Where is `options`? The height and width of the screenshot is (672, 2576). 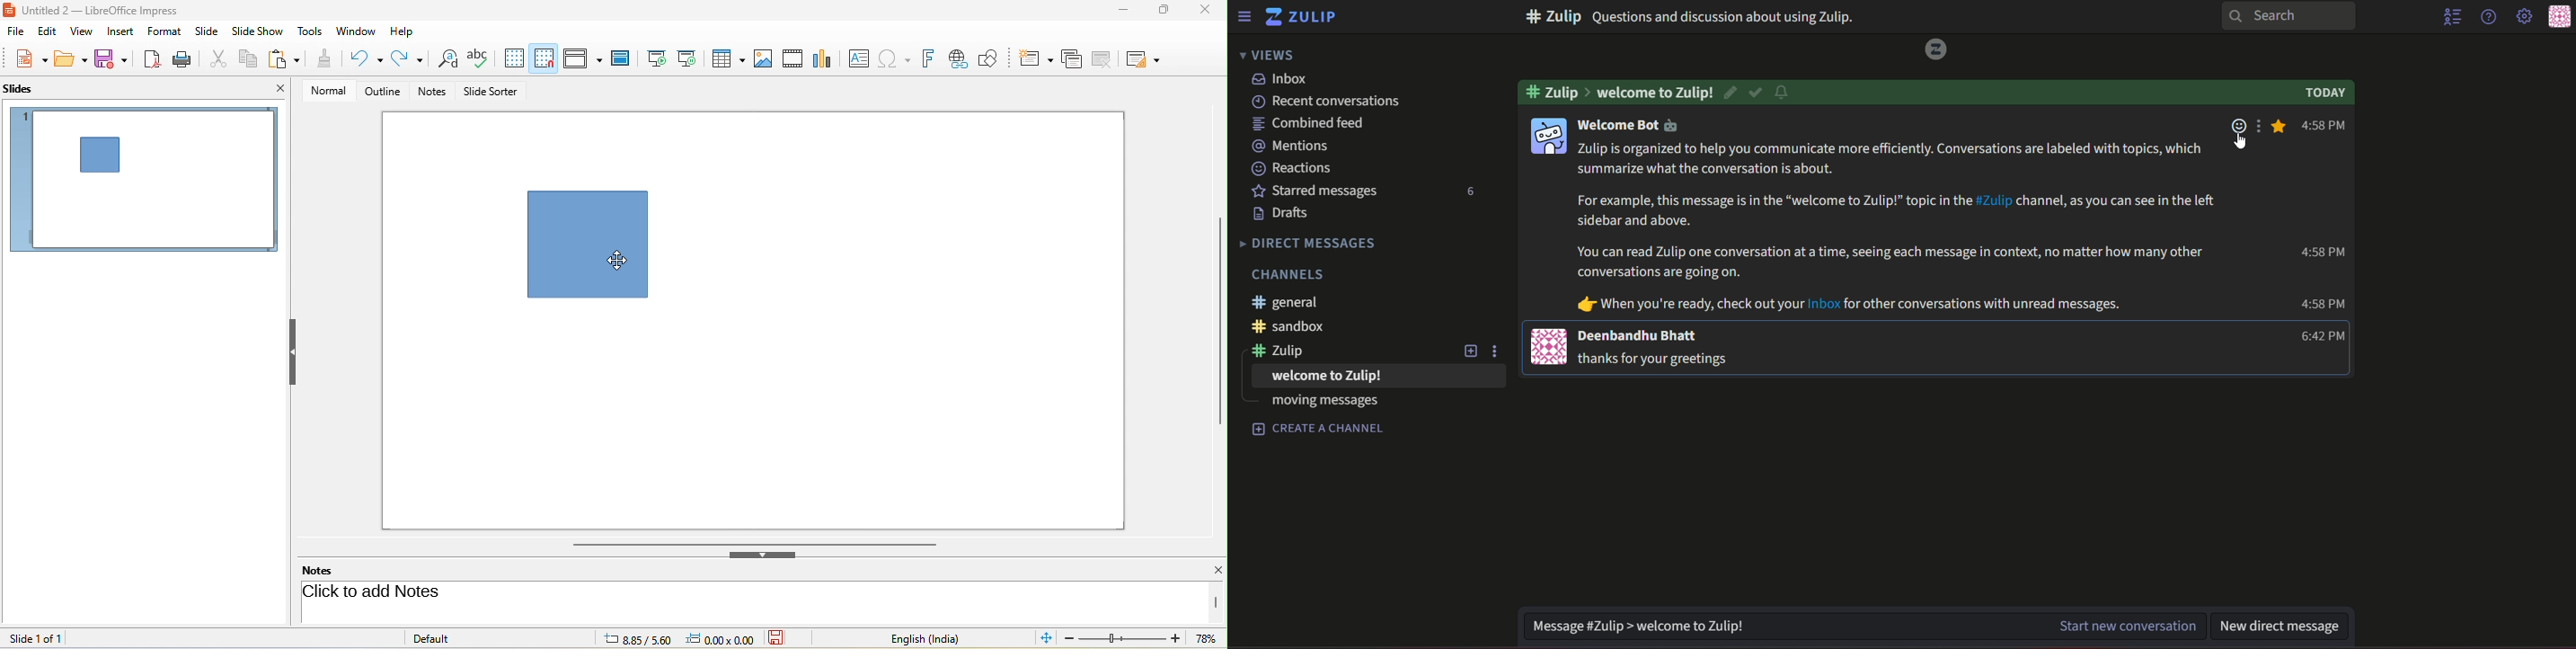 options is located at coordinates (2262, 129).